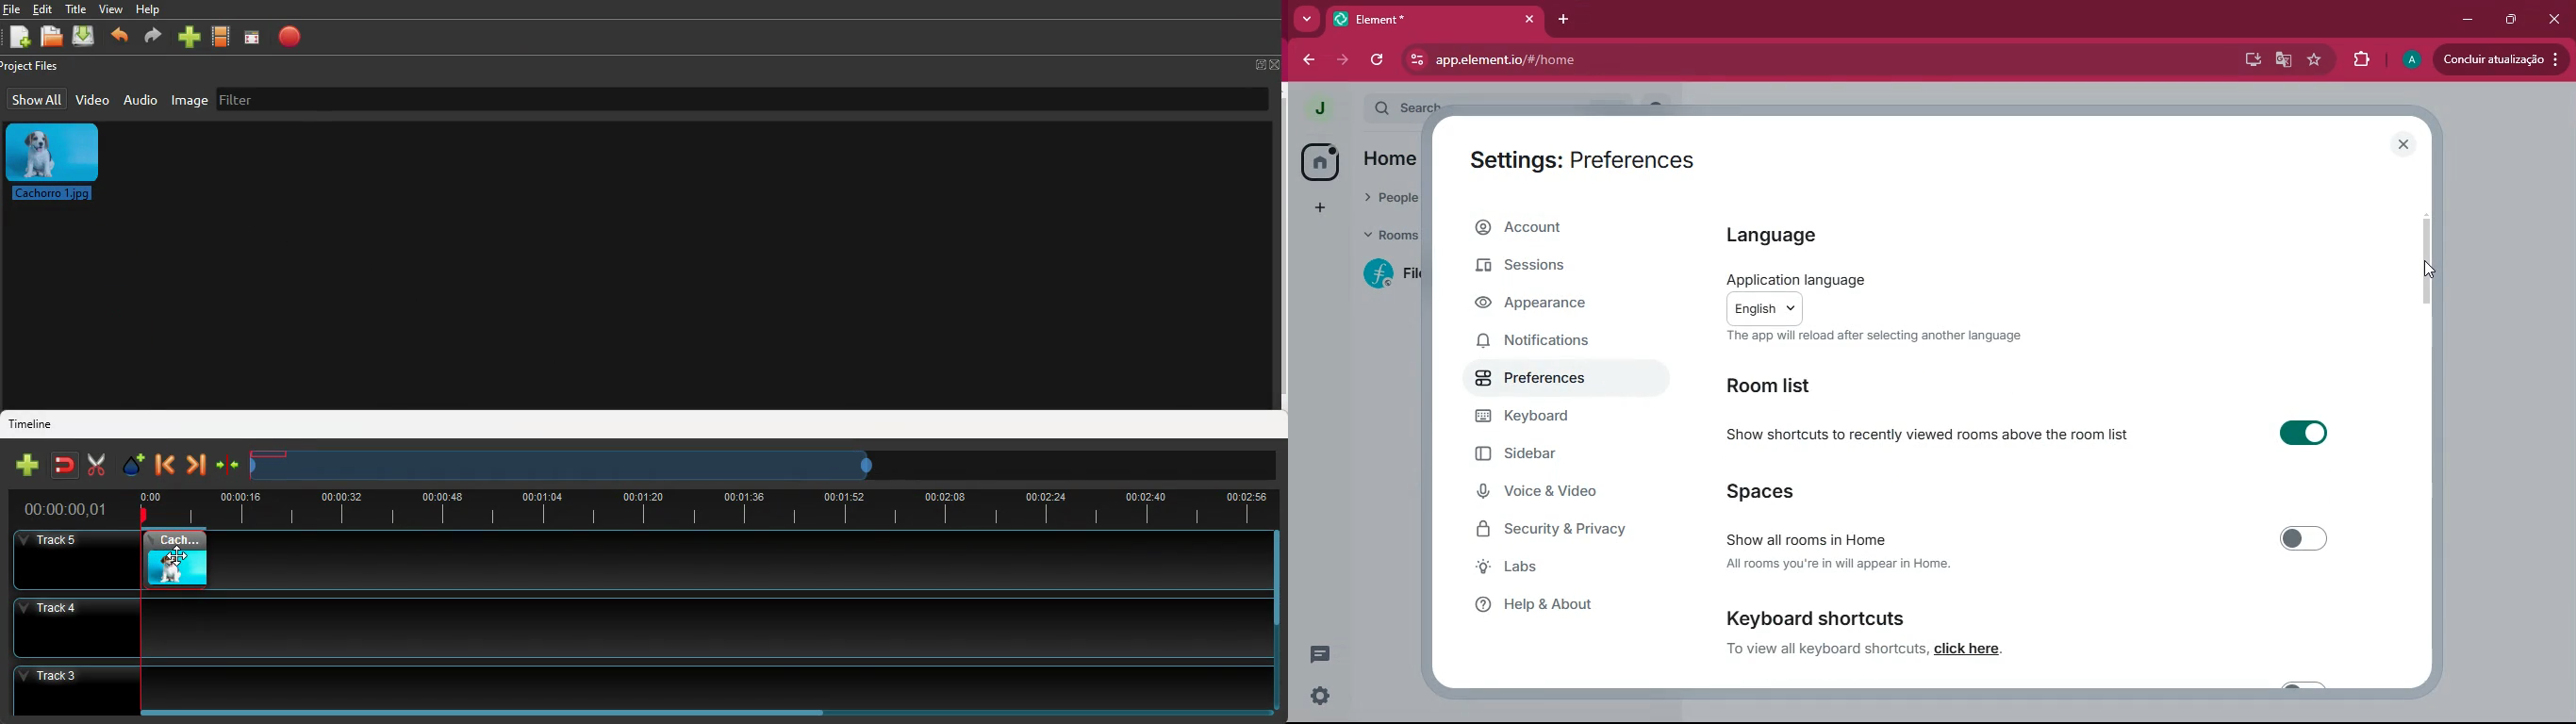 Image resolution: width=2576 pixels, height=728 pixels. What do you see at coordinates (1307, 19) in the screenshot?
I see `more` at bounding box center [1307, 19].